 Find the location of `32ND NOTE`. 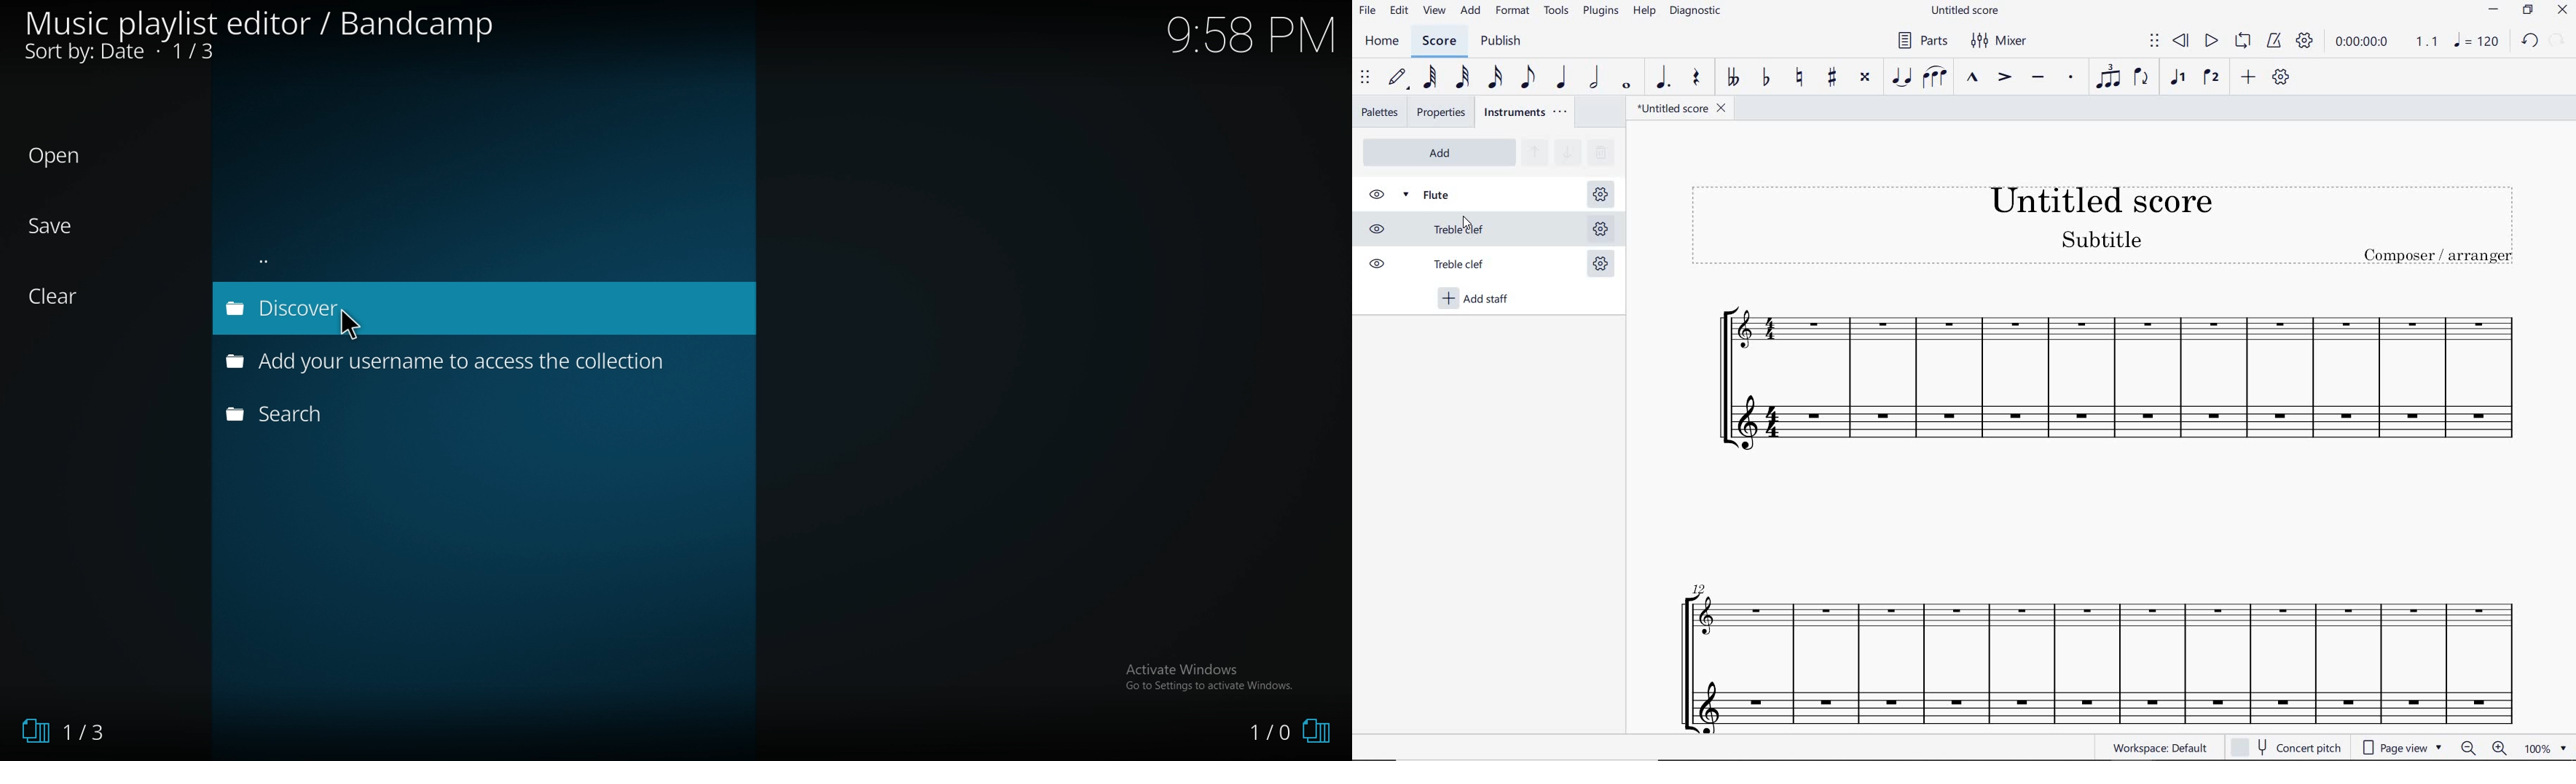

32ND NOTE is located at coordinates (1462, 78).